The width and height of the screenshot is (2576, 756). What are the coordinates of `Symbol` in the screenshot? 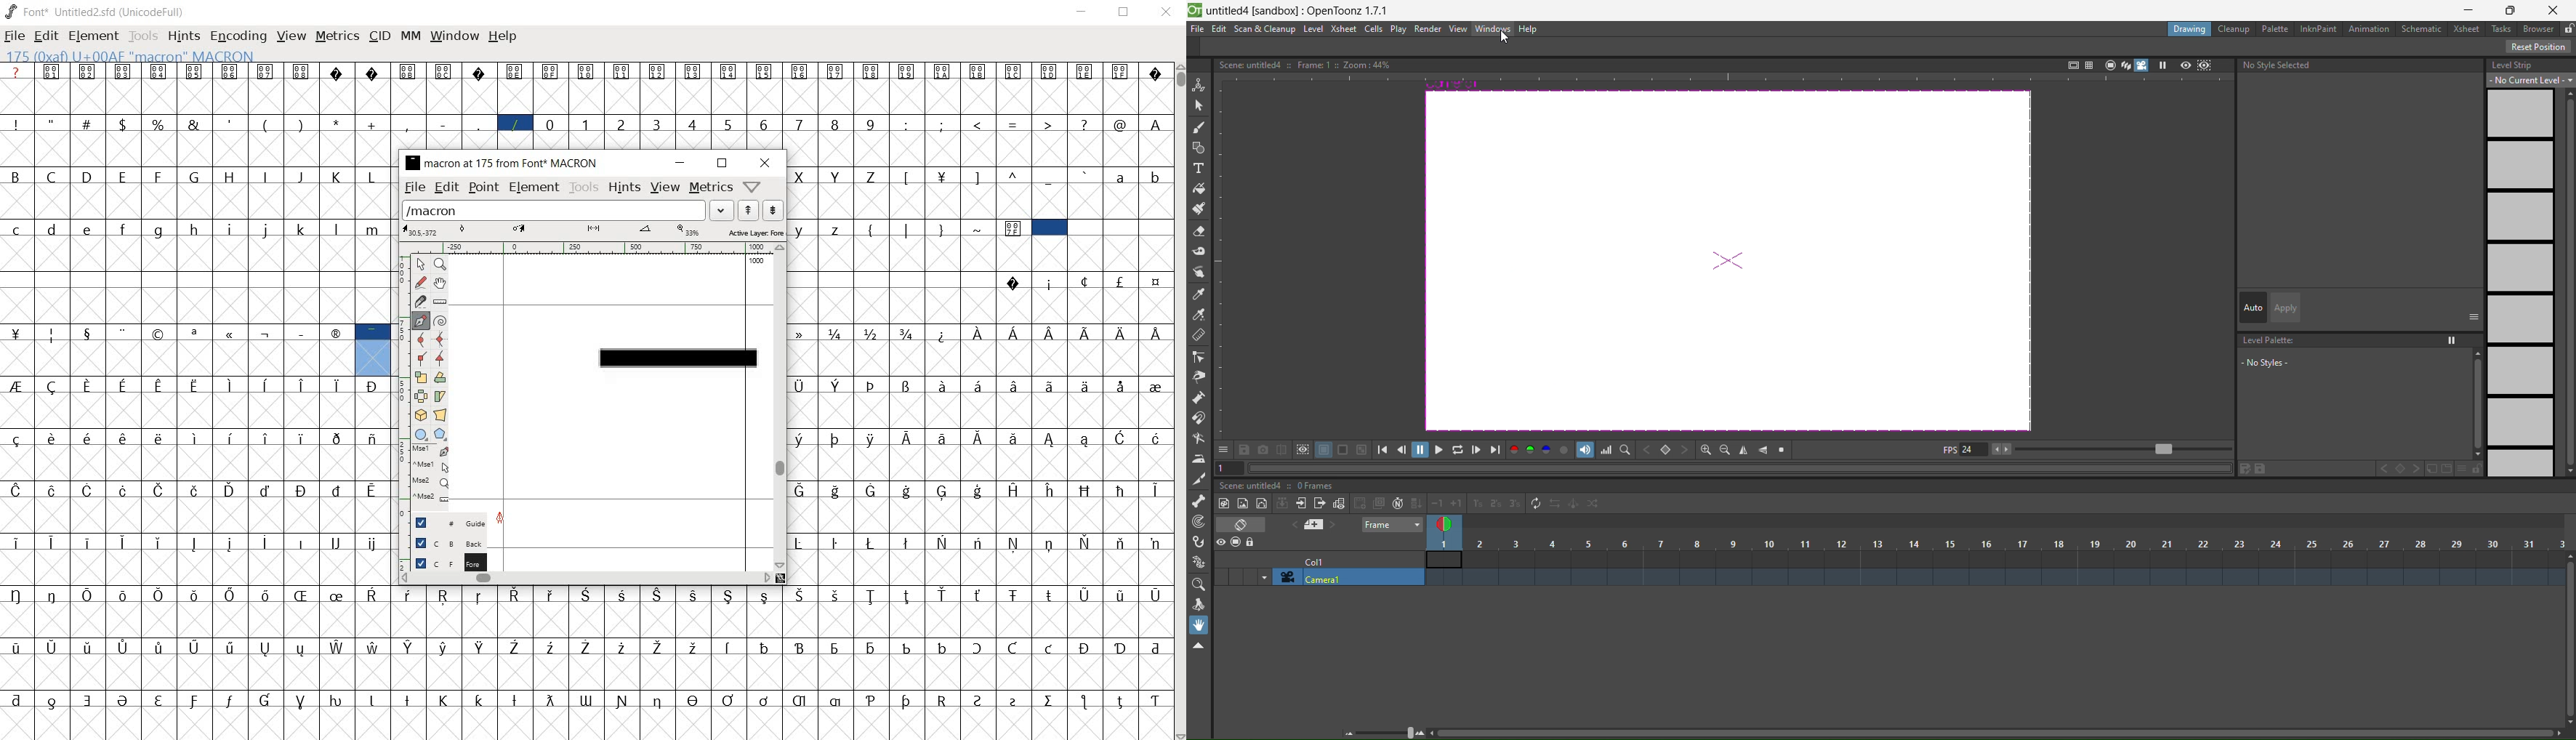 It's located at (551, 648).